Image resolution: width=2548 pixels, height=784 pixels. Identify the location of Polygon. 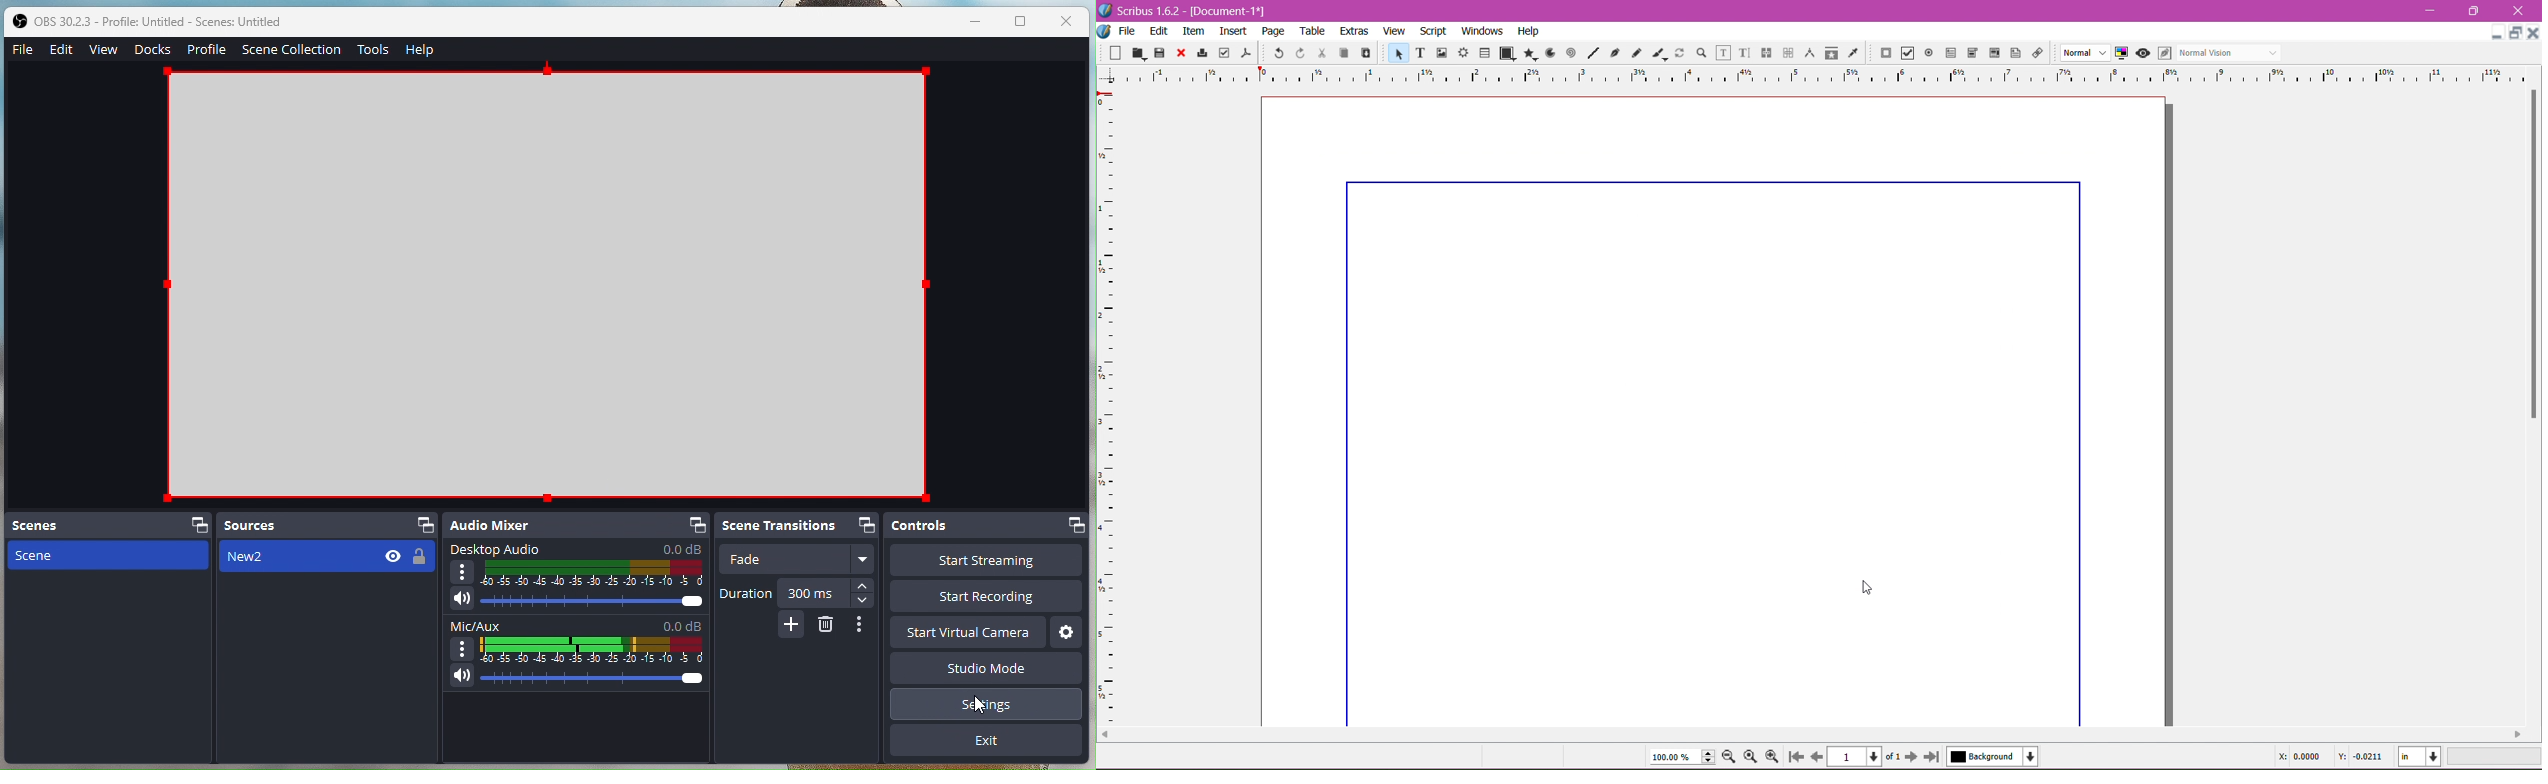
(1528, 54).